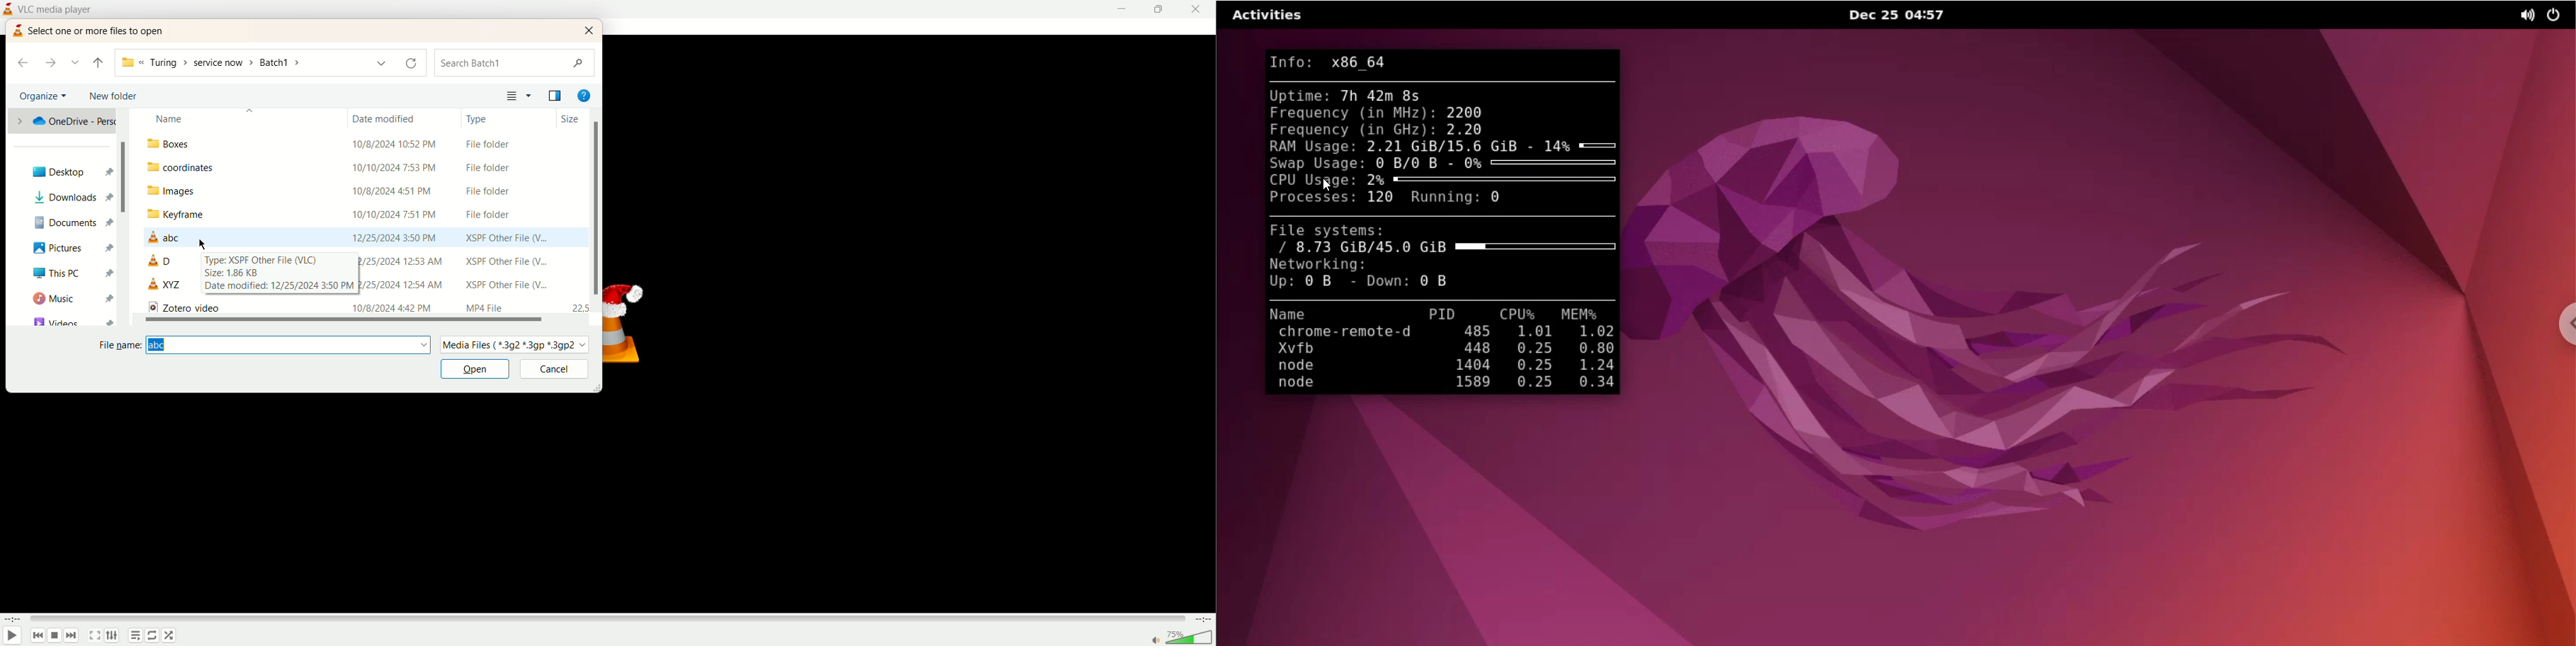 Image resolution: width=2576 pixels, height=672 pixels. I want to click on previous, so click(39, 635).